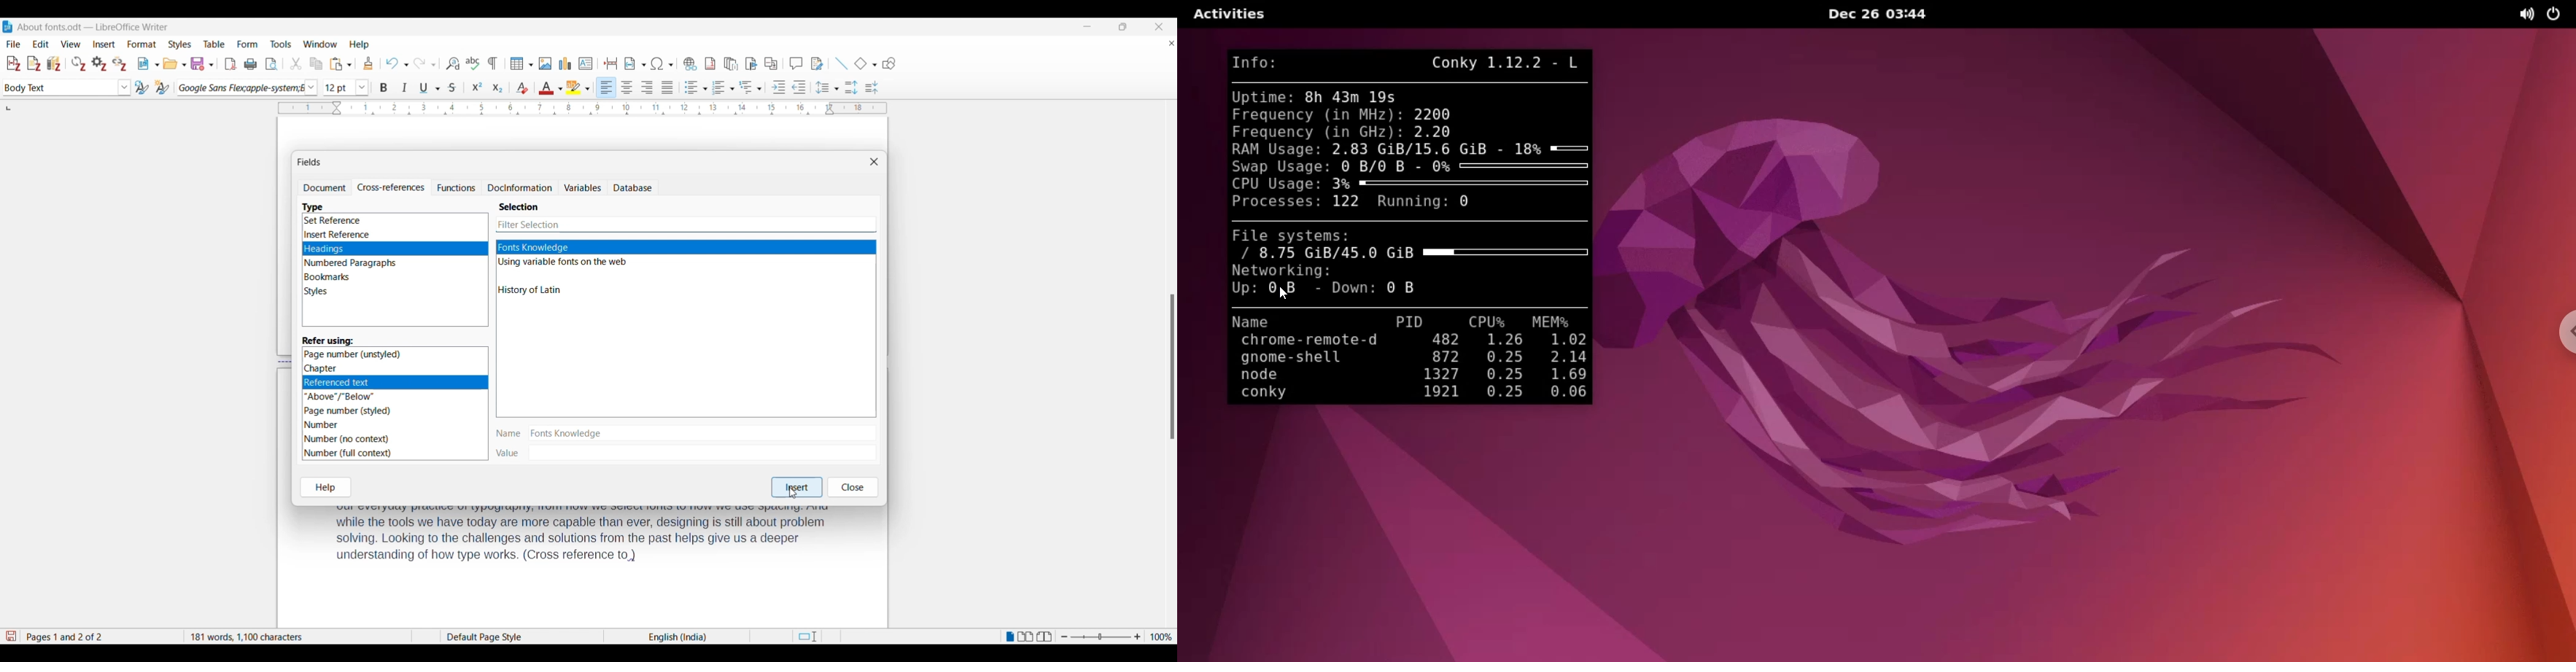  I want to click on Zoom in, so click(1138, 637).